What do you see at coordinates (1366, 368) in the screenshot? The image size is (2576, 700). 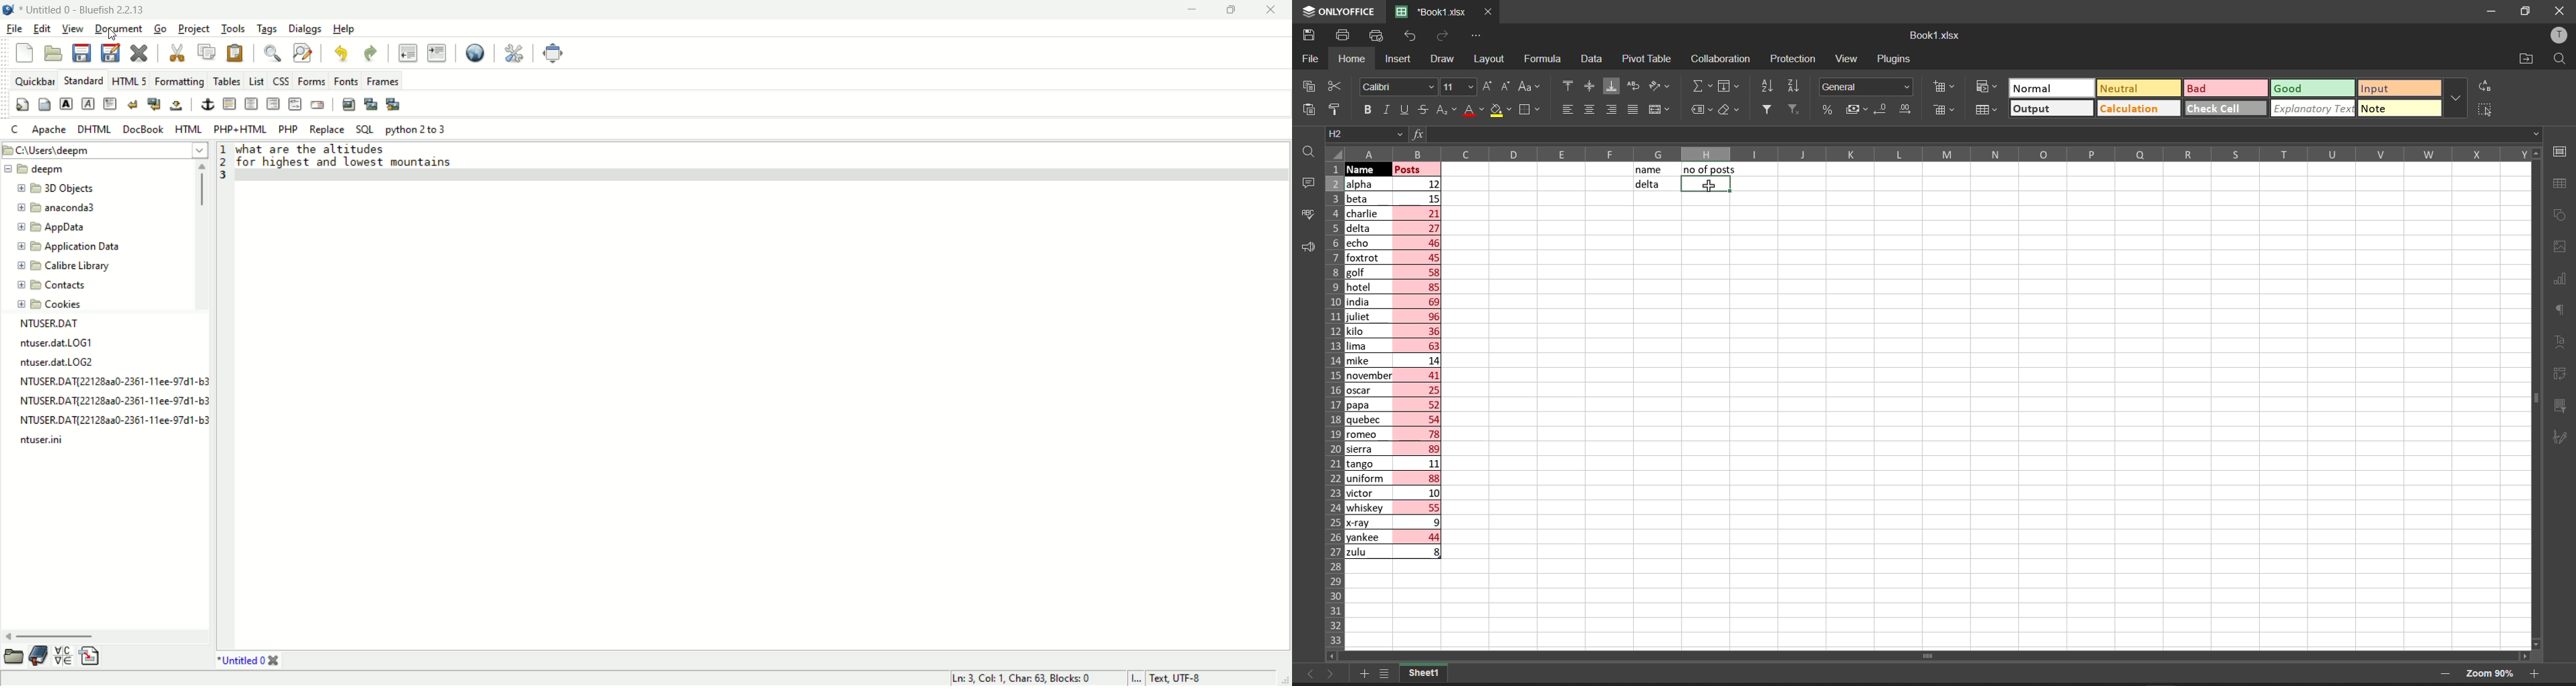 I see `names` at bounding box center [1366, 368].